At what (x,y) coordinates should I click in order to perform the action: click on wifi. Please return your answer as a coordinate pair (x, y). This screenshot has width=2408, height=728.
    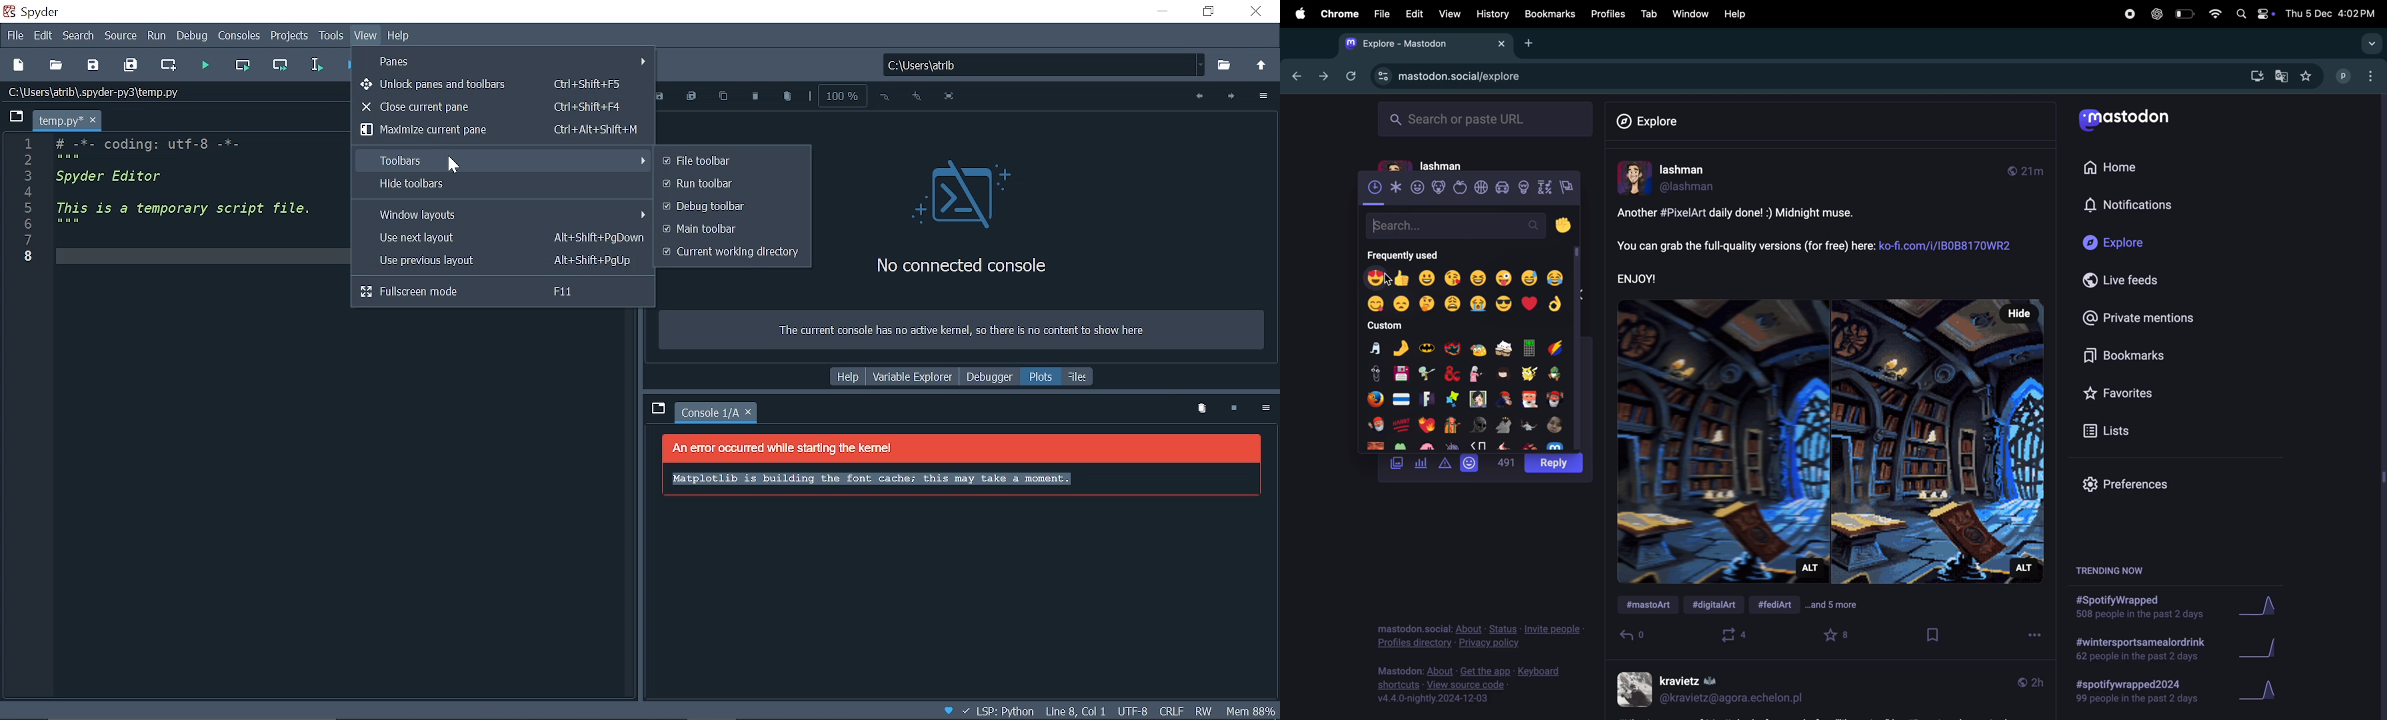
    Looking at the image, I should click on (2212, 12).